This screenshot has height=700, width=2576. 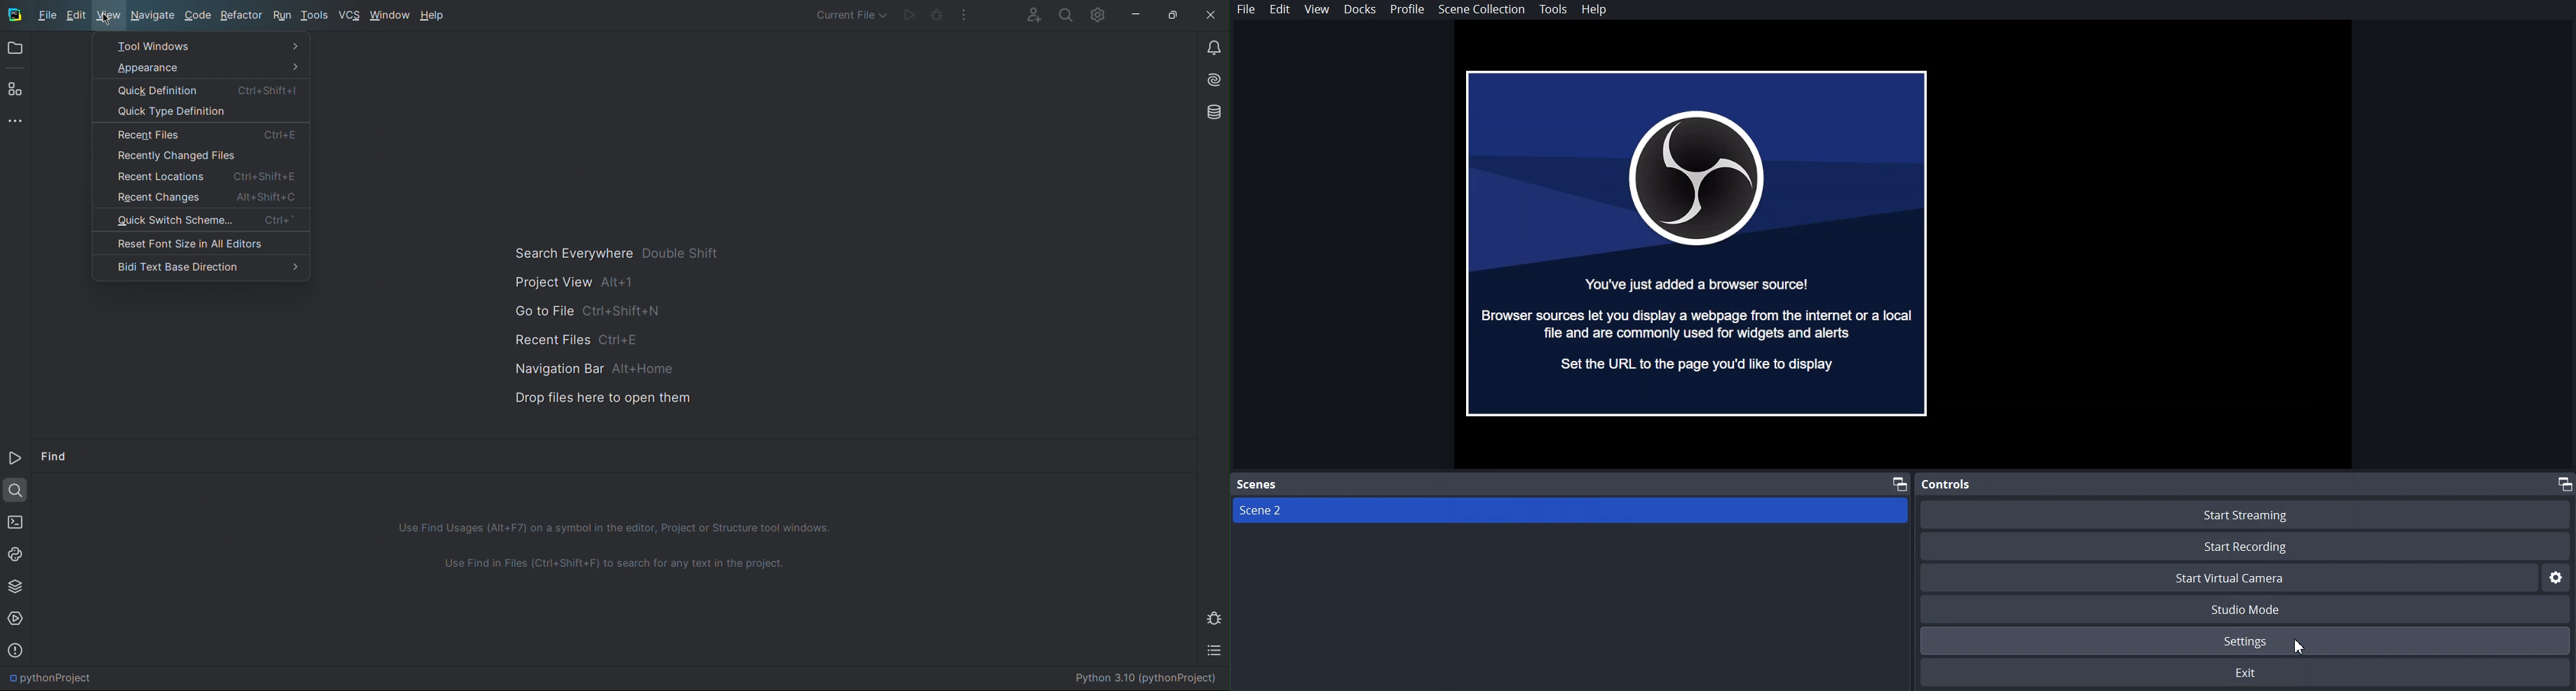 I want to click on Scene Collection, so click(x=1482, y=10).